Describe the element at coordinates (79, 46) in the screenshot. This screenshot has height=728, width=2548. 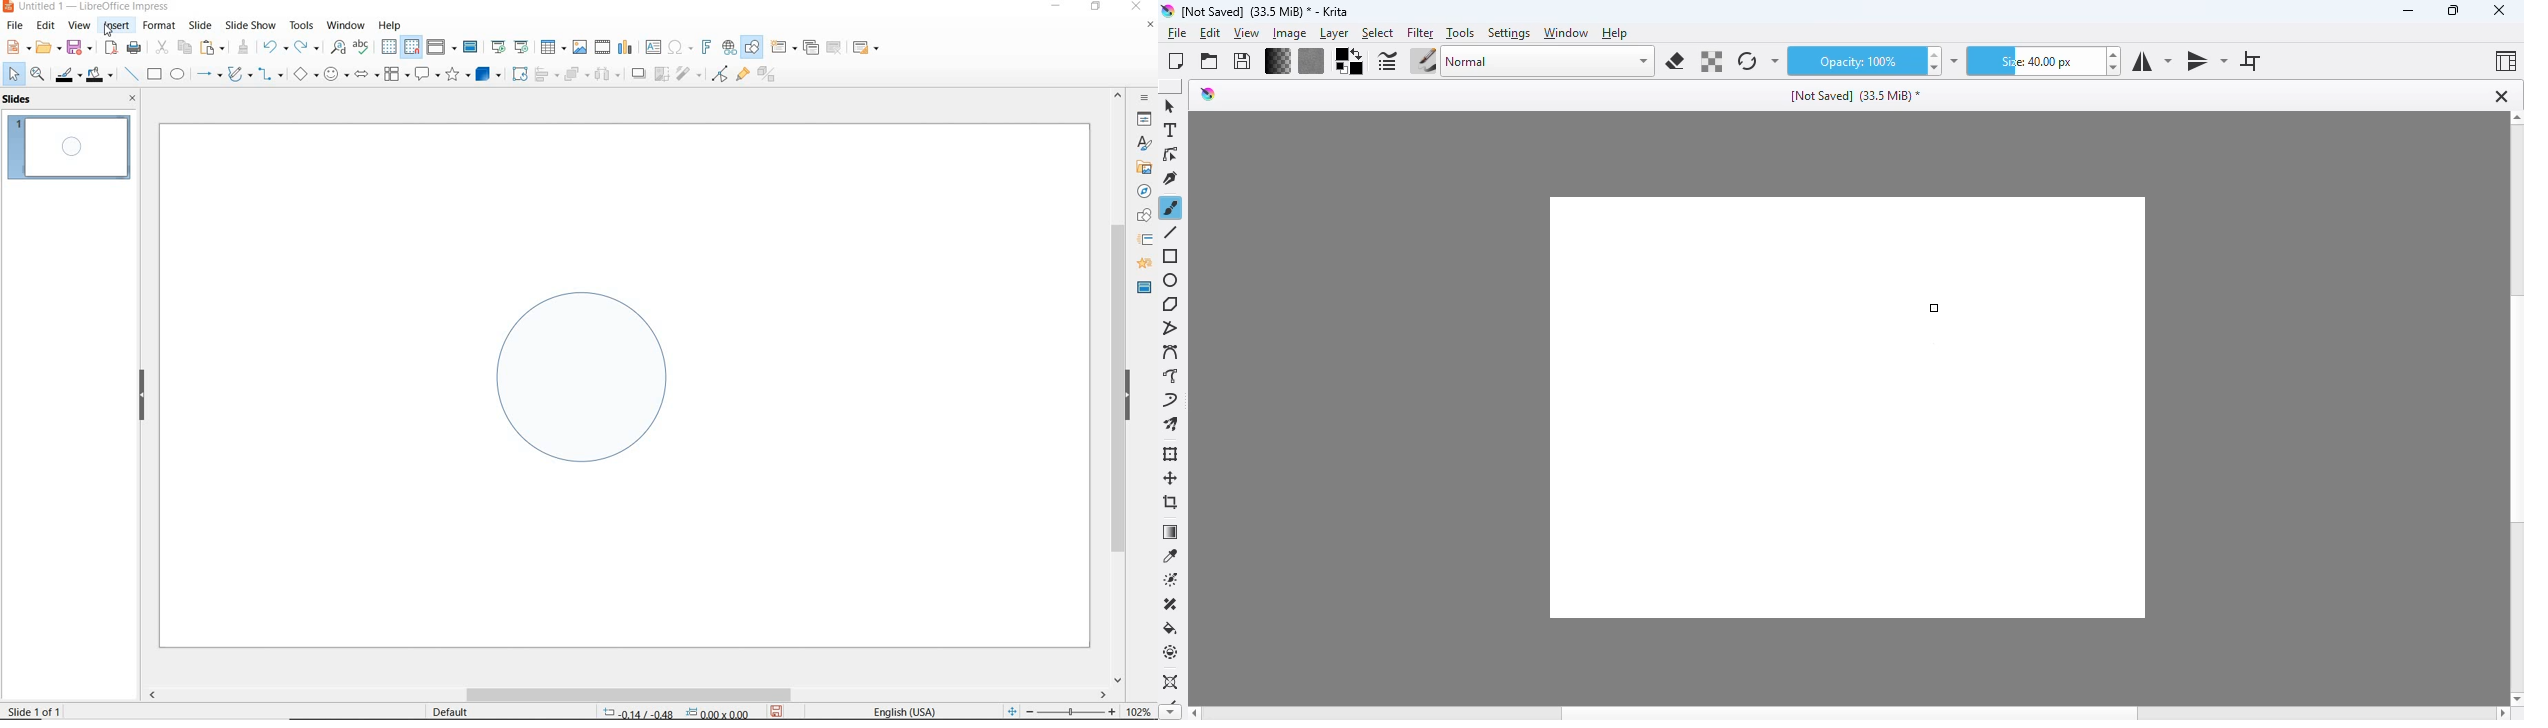
I see `save` at that location.